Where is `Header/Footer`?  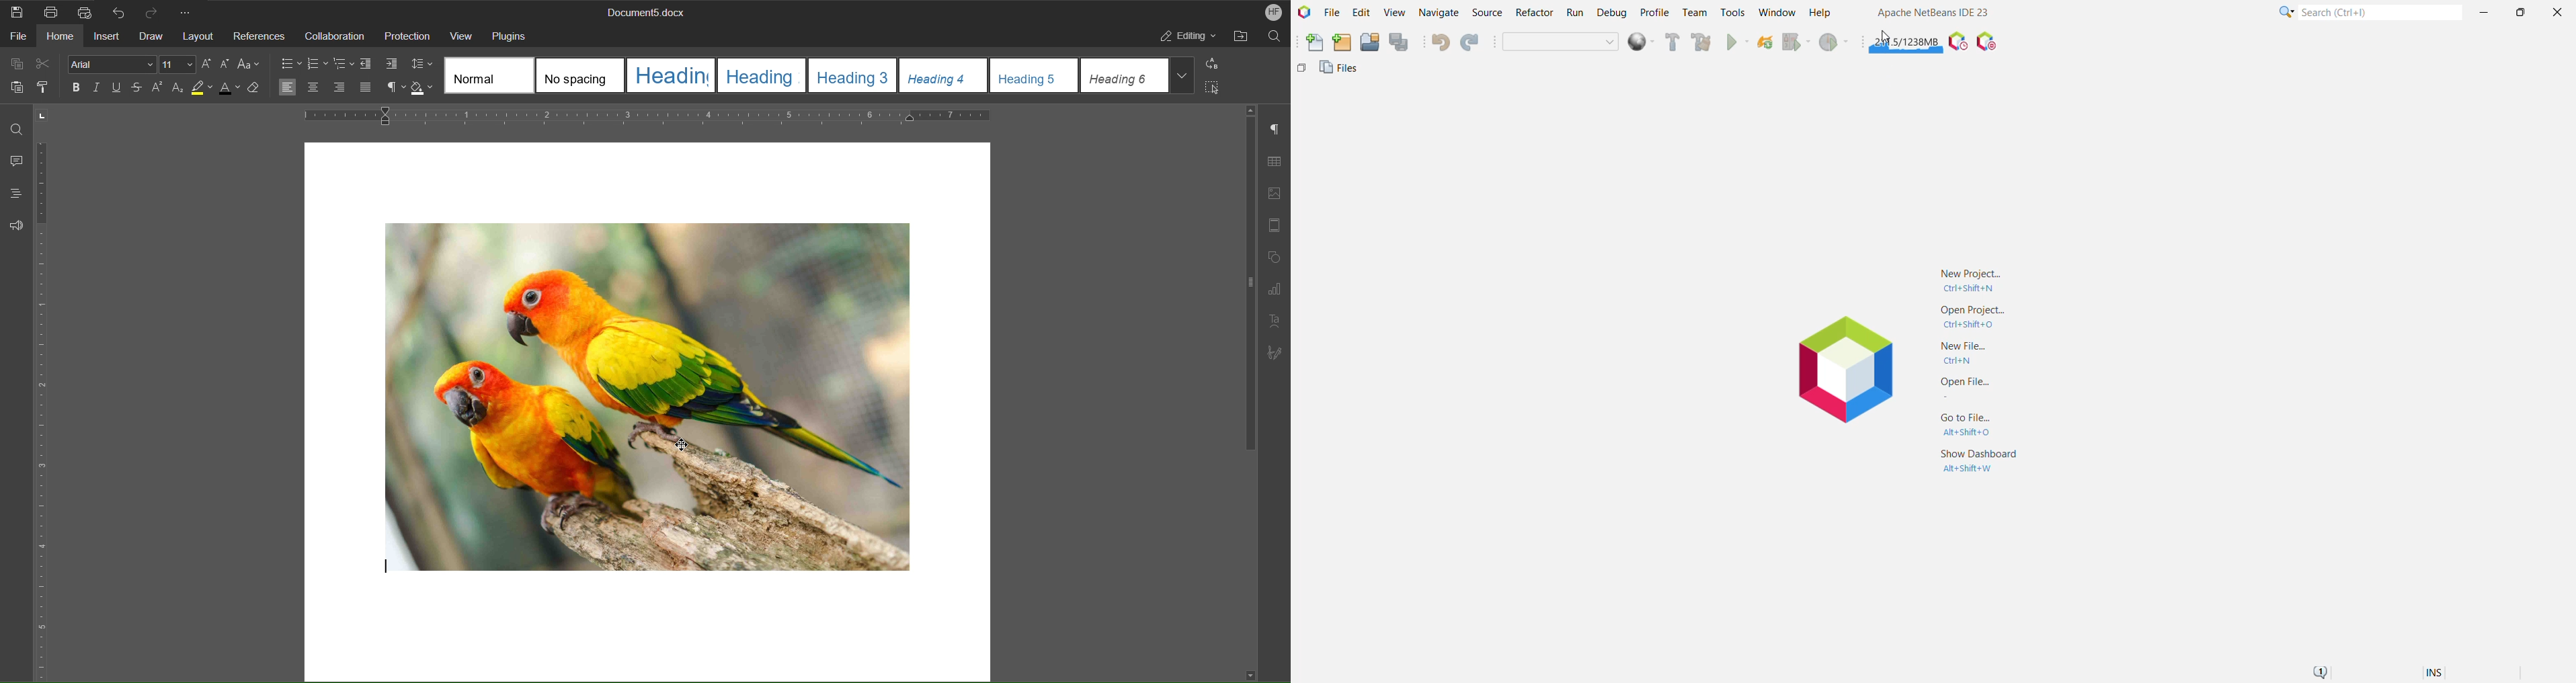
Header/Footer is located at coordinates (1274, 228).